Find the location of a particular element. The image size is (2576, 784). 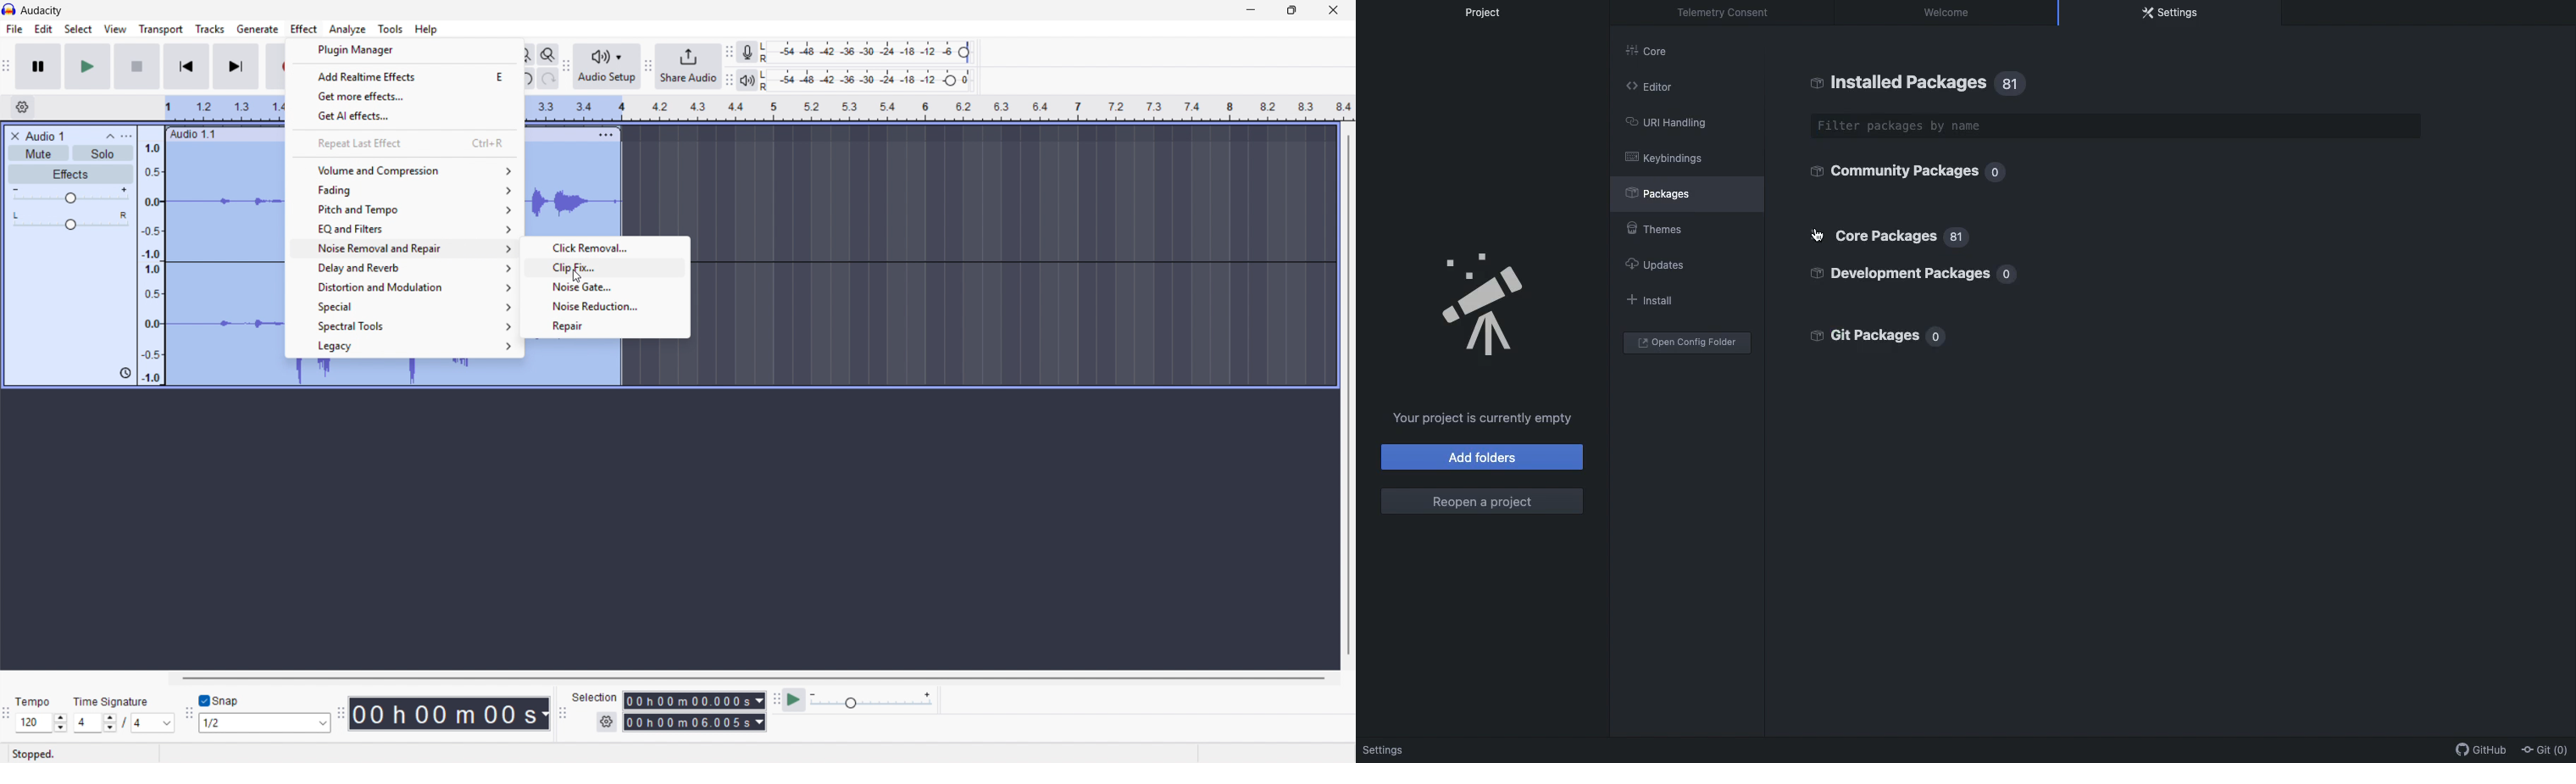

Close is located at coordinates (1334, 11).